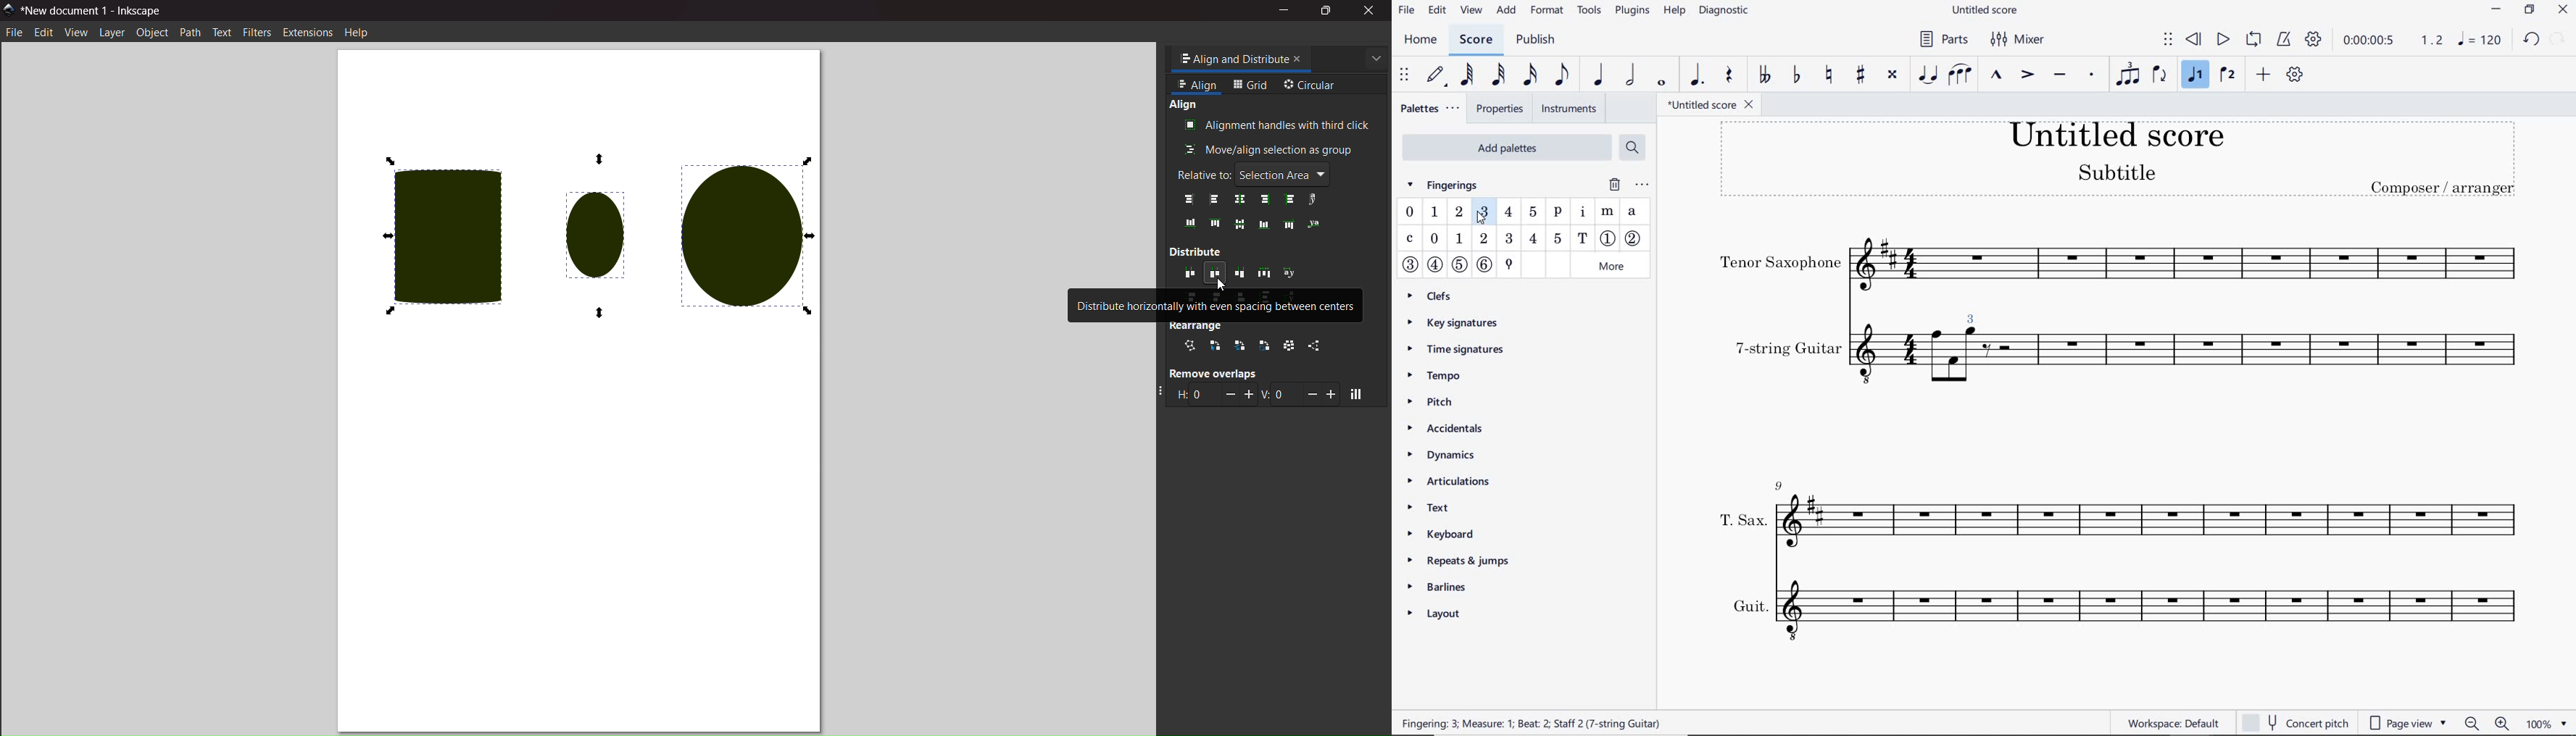 The image size is (2576, 756). I want to click on distribute horizontally with even spacing between centers, so click(1214, 274).